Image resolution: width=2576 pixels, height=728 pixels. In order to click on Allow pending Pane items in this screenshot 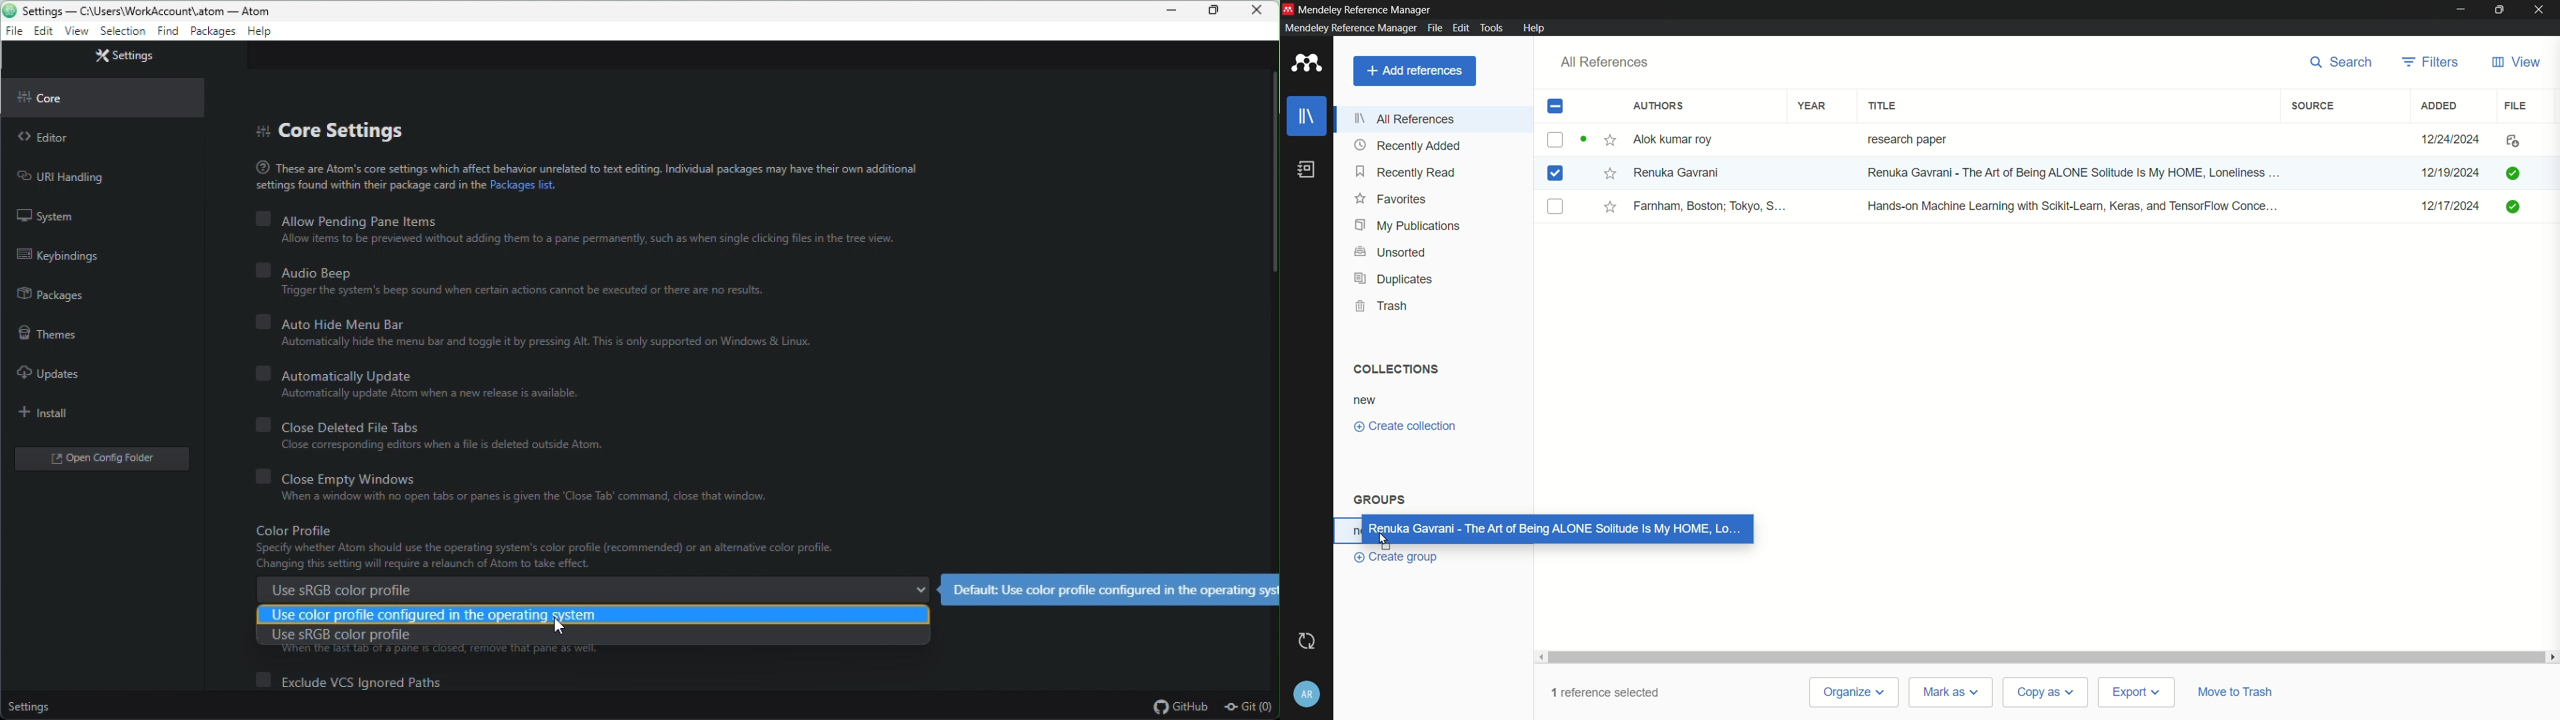, I will do `click(581, 229)`.